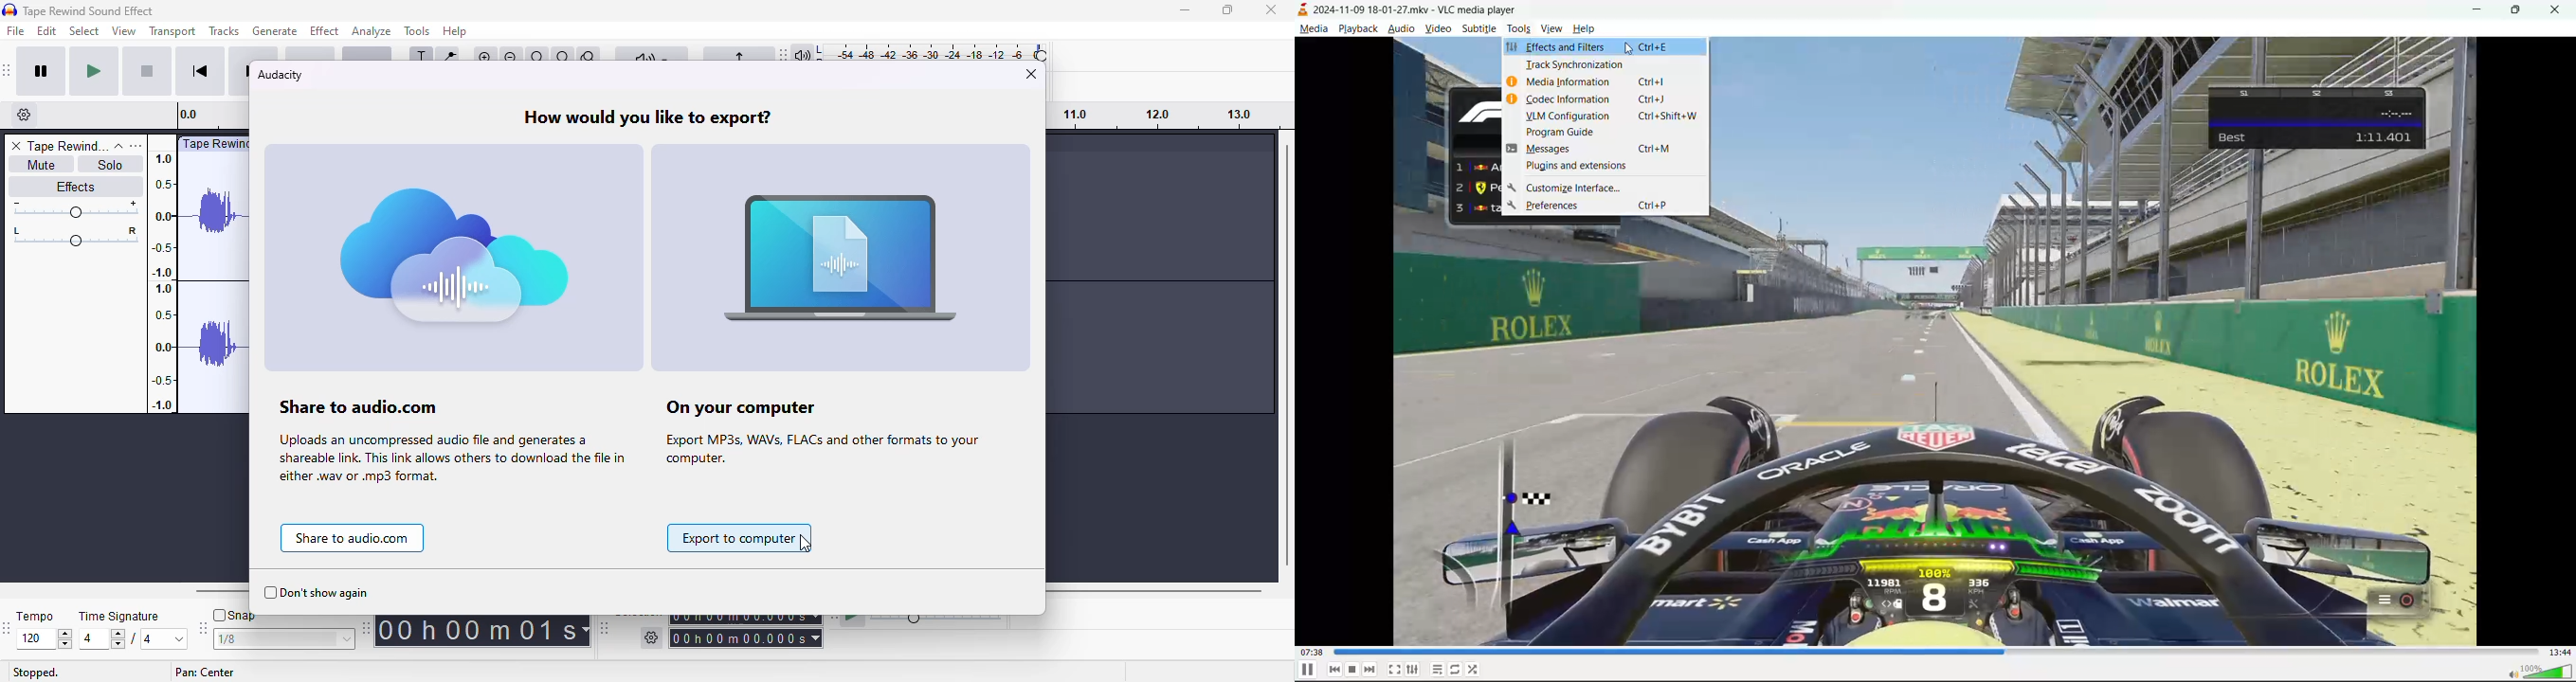  What do you see at coordinates (453, 259) in the screenshot?
I see `Image` at bounding box center [453, 259].